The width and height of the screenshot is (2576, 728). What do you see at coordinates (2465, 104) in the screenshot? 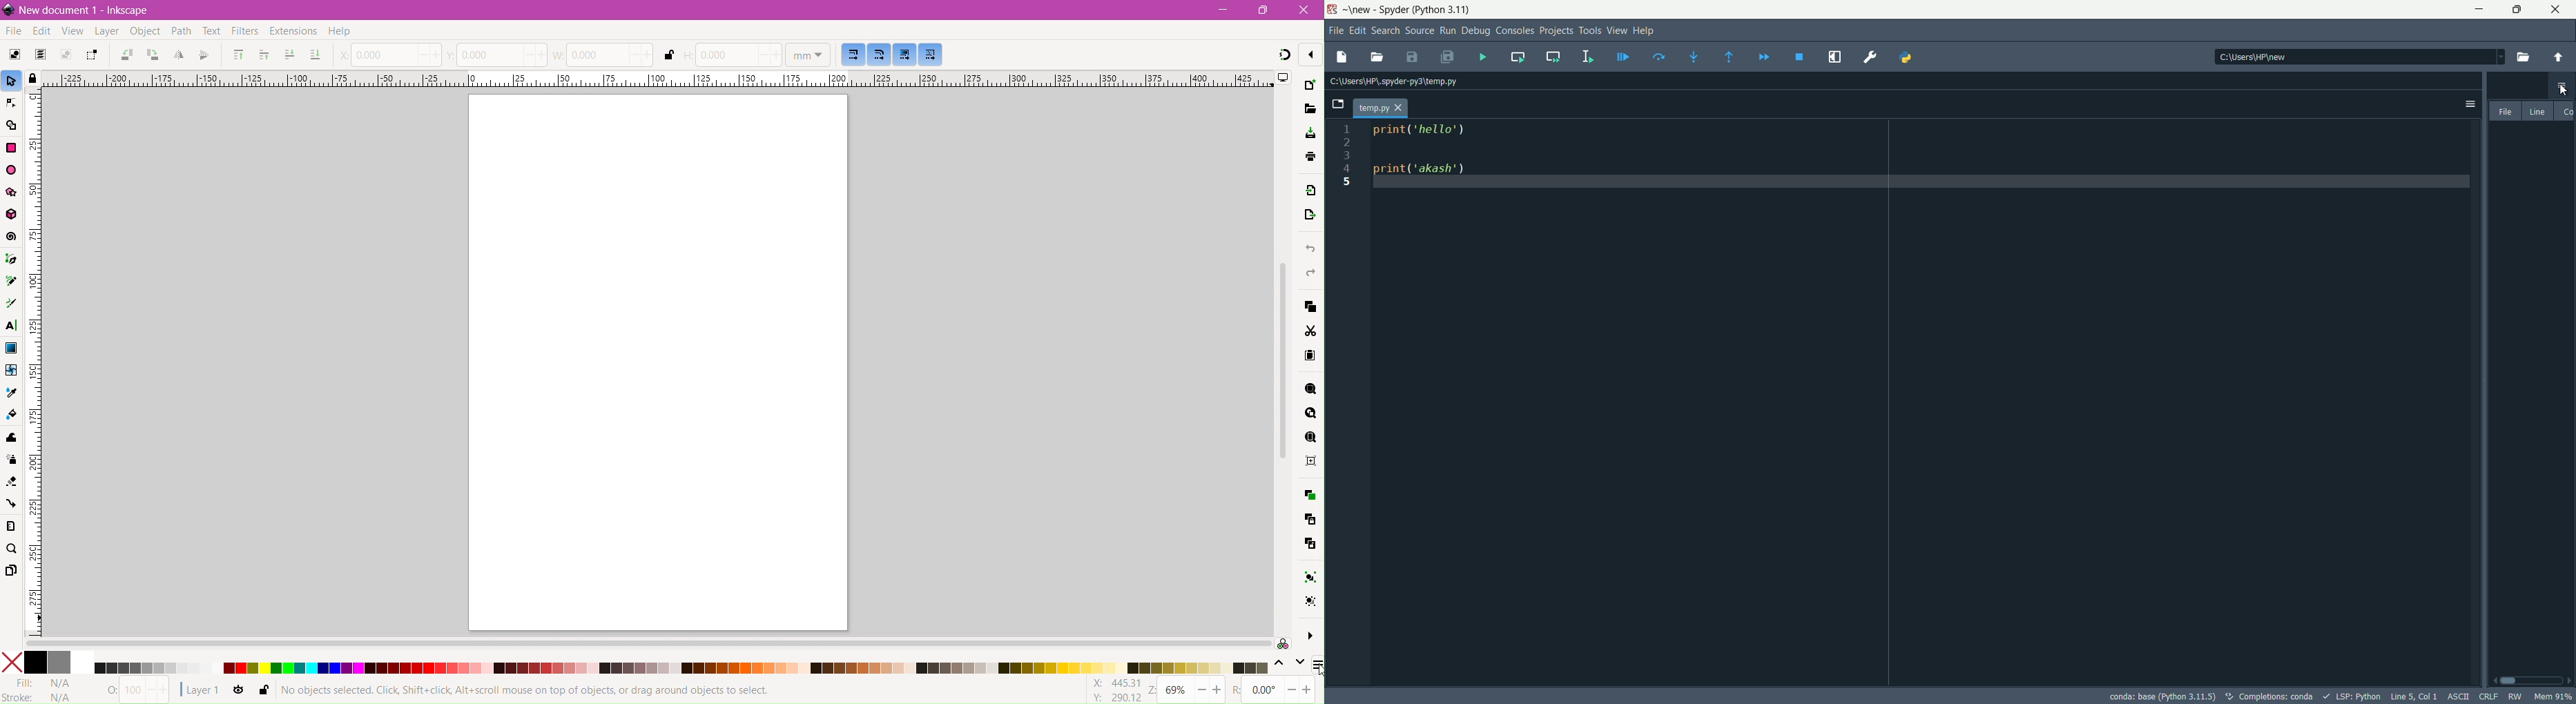
I see `options` at bounding box center [2465, 104].